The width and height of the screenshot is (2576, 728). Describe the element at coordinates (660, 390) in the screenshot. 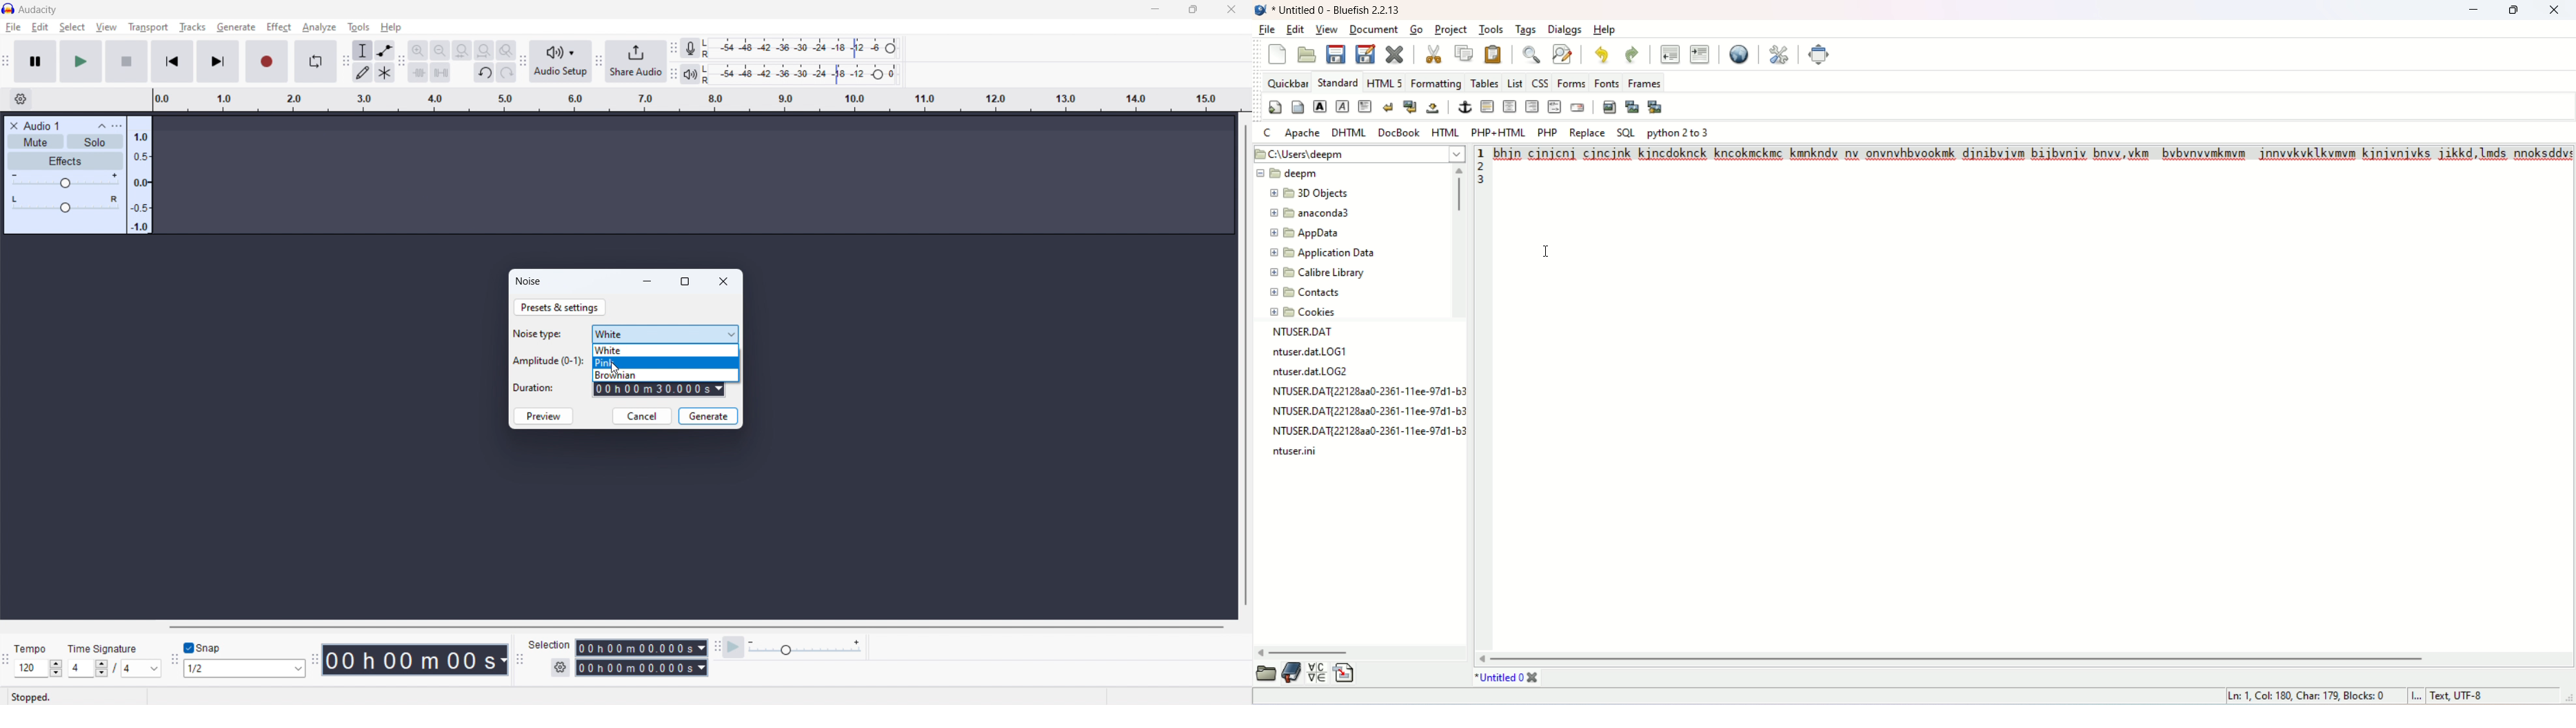

I see `set duration` at that location.